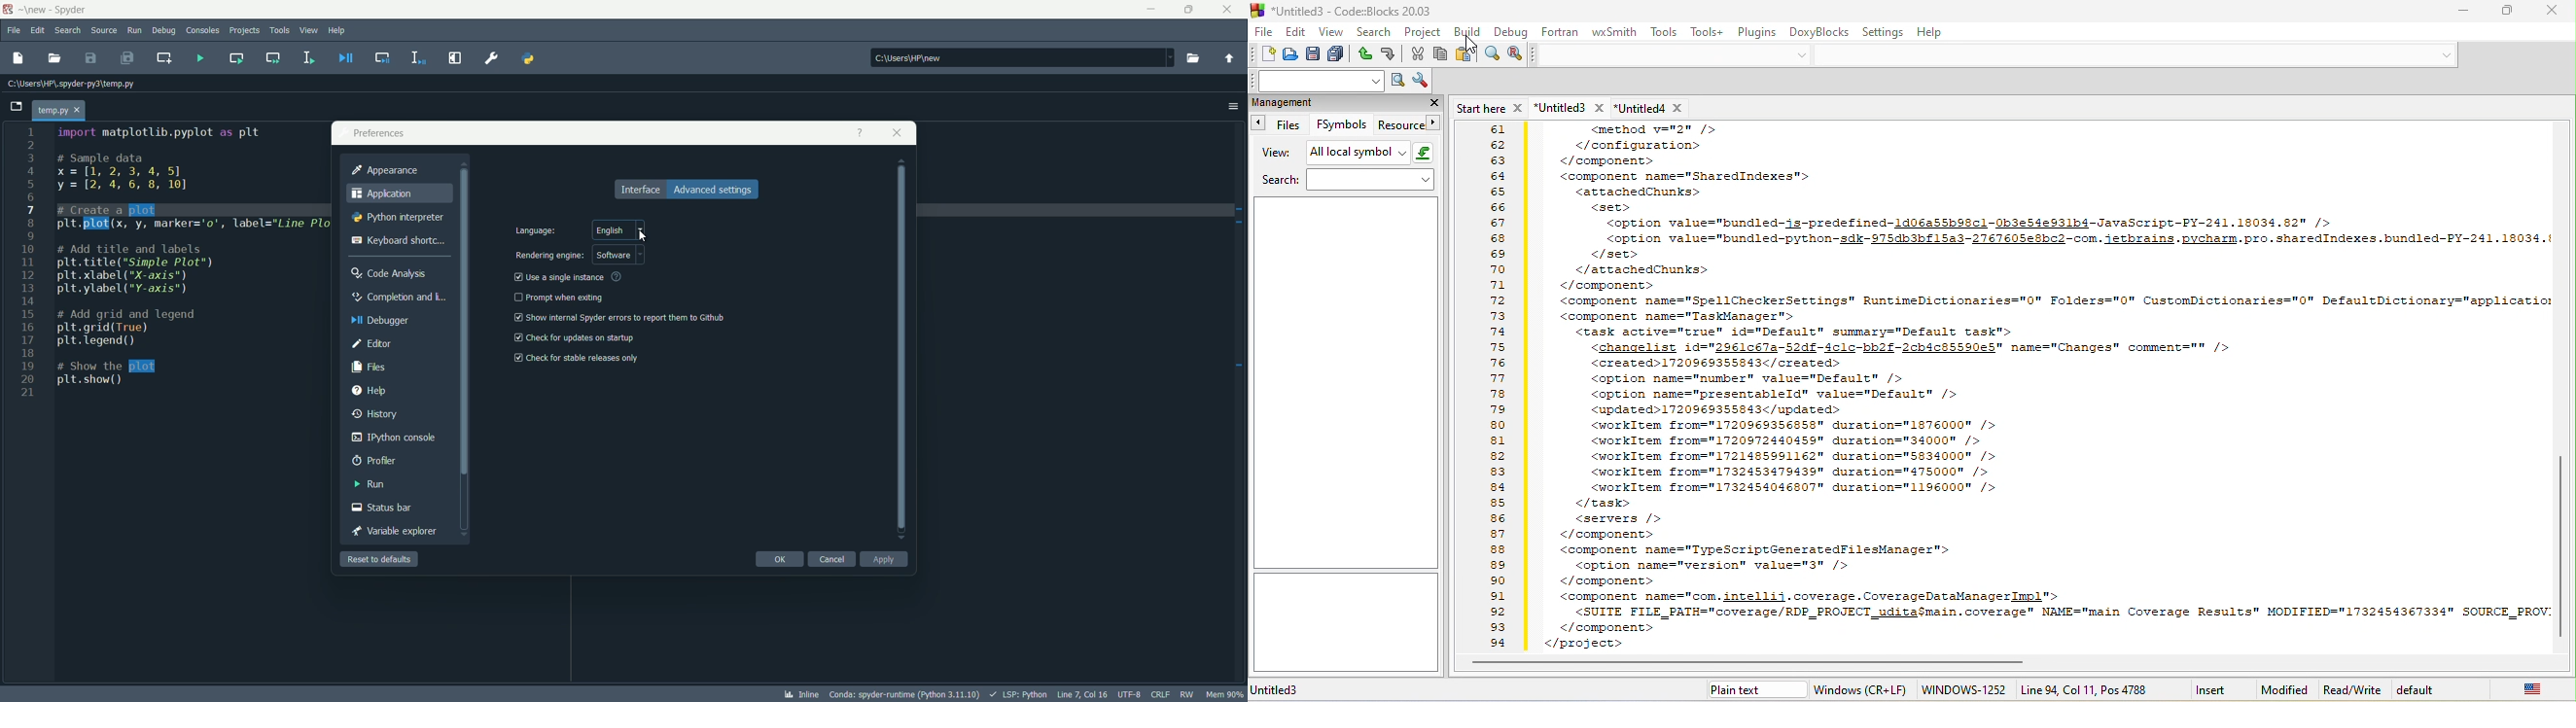  Describe the element at coordinates (397, 239) in the screenshot. I see `keyboard shortcut` at that location.